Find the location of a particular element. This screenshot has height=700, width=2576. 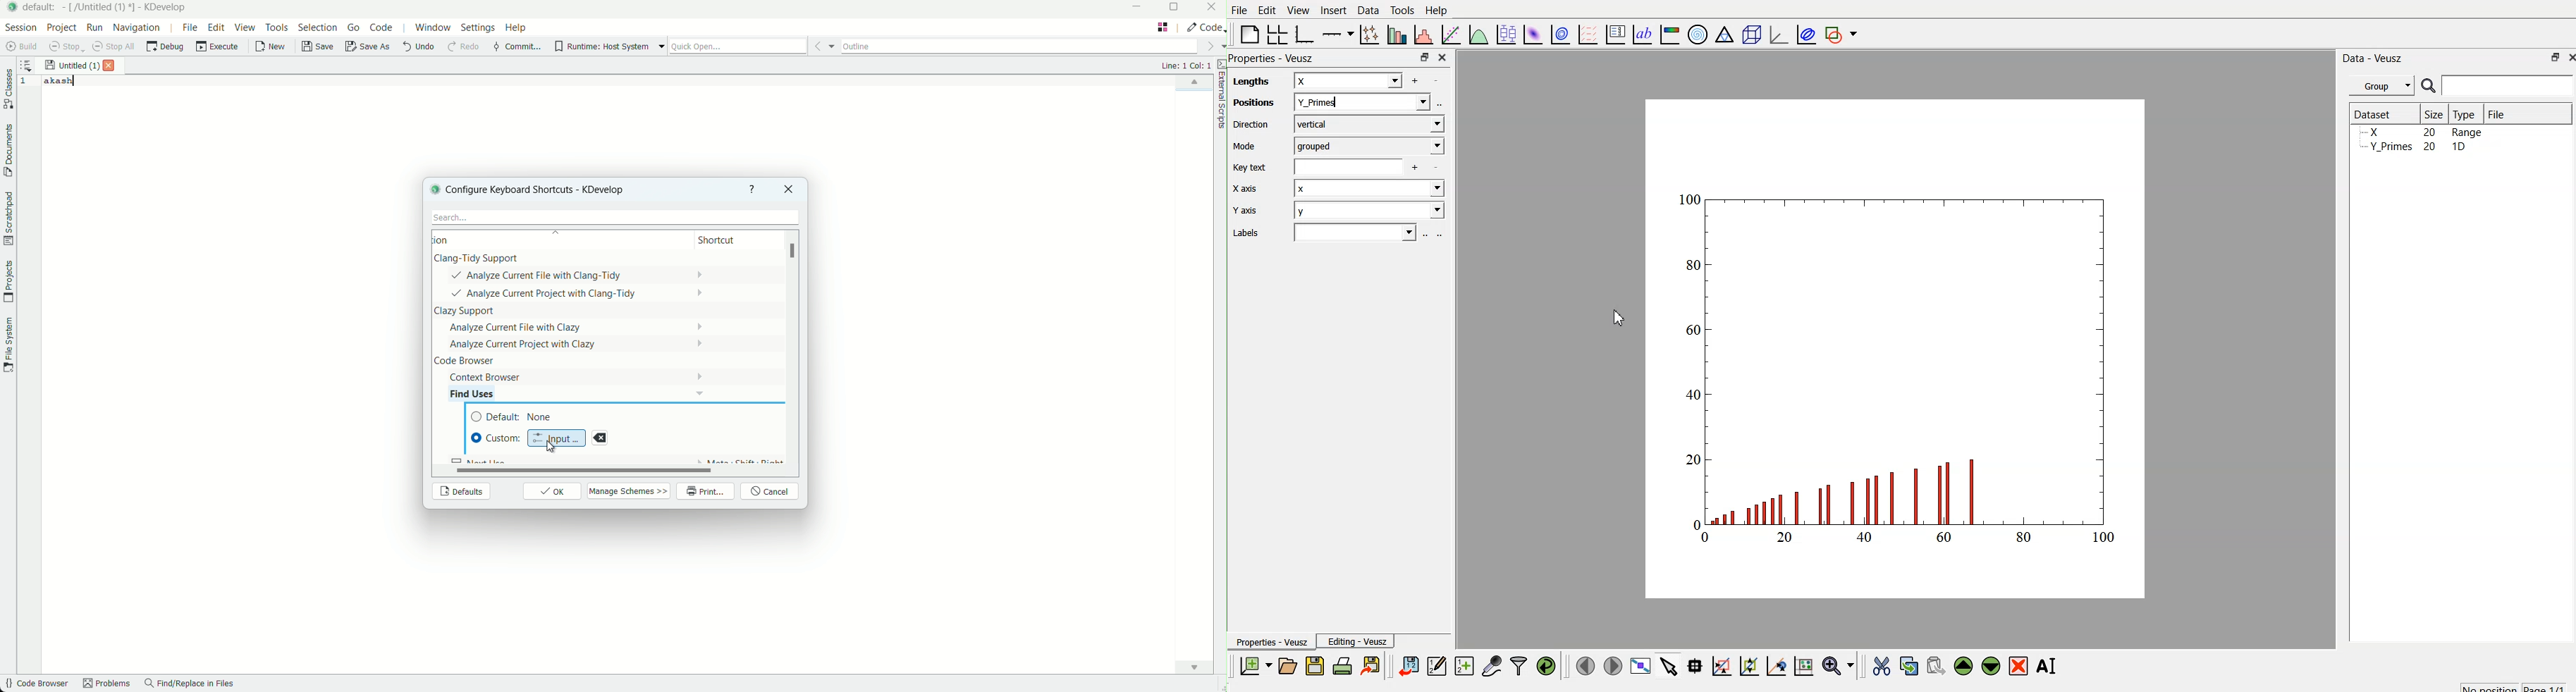

Labels is located at coordinates (1334, 233).